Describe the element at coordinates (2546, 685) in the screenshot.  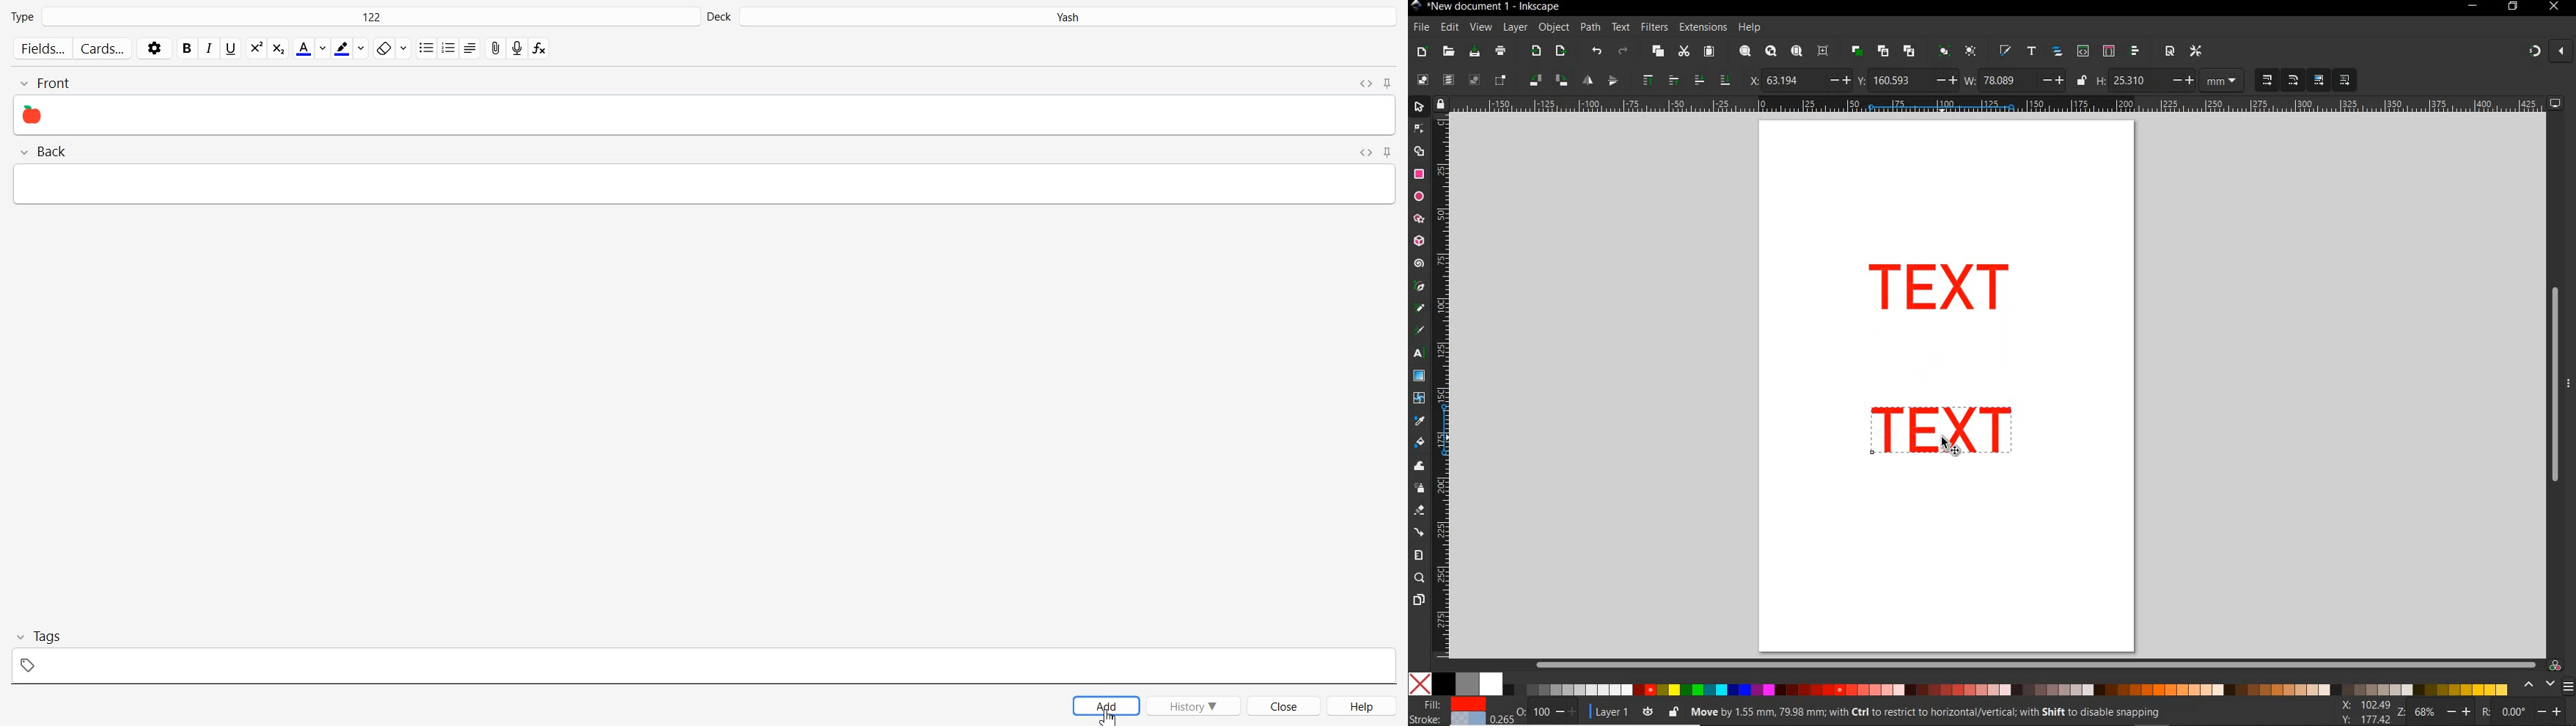
I see `select color palette` at that location.